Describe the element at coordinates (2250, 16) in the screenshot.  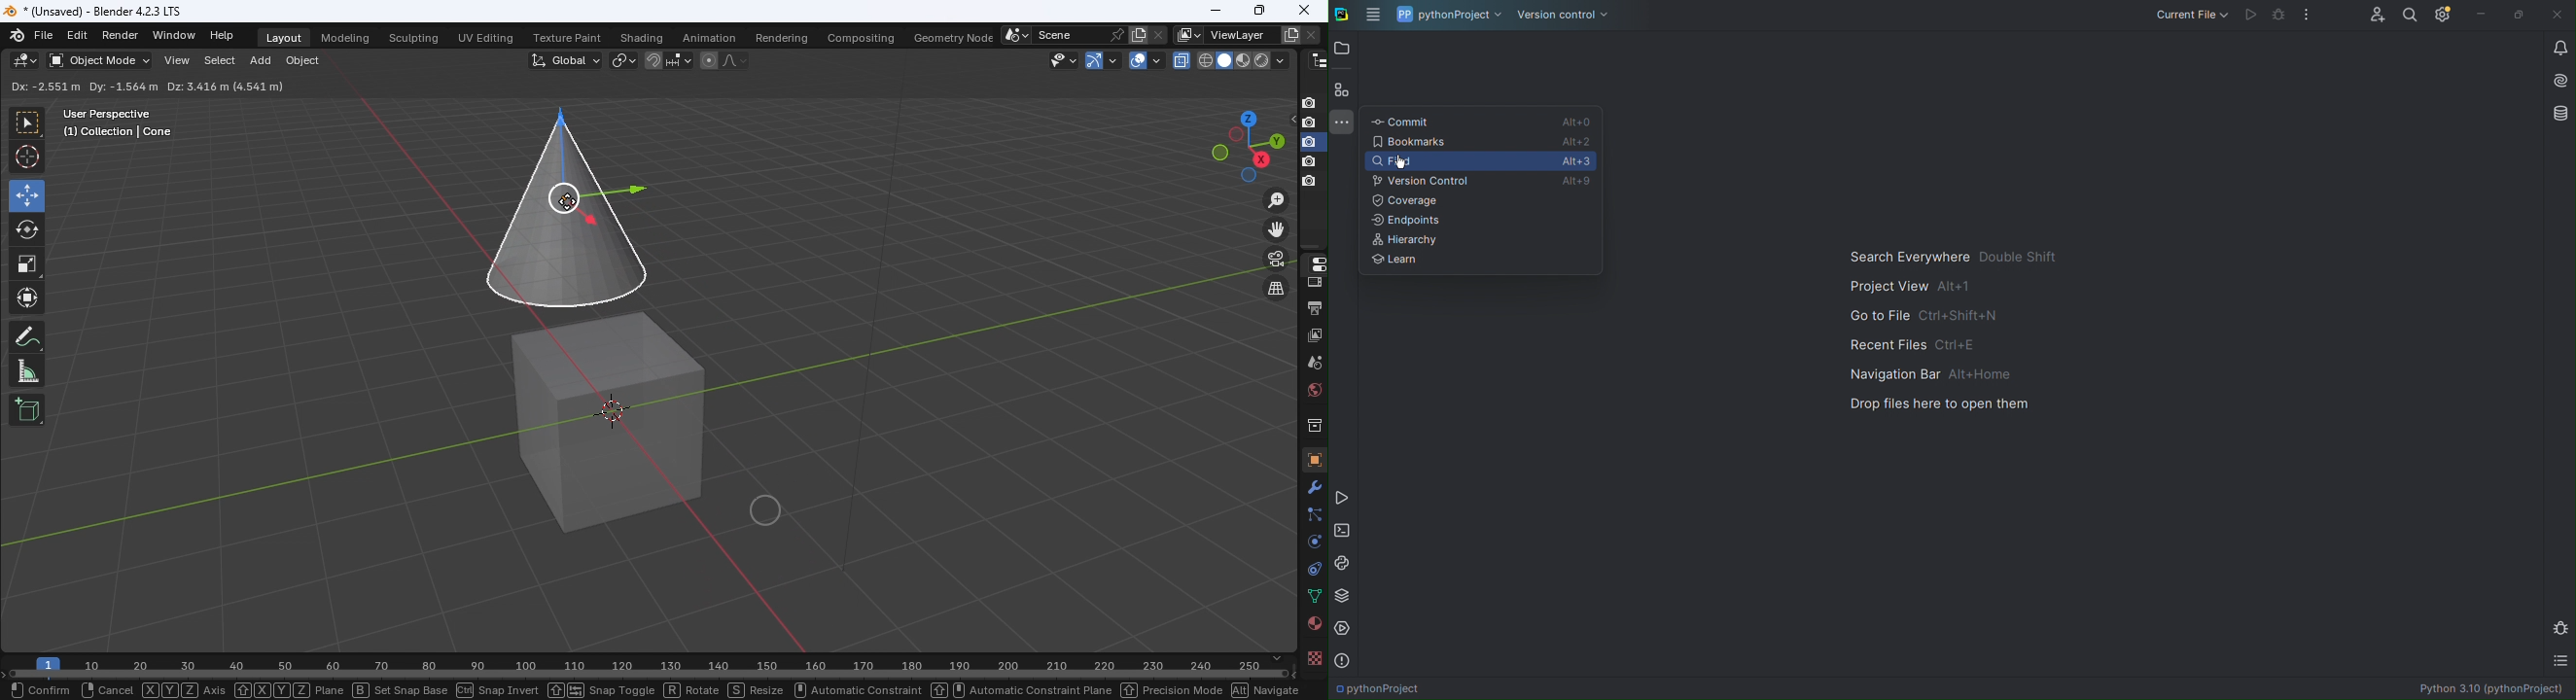
I see `Run` at that location.